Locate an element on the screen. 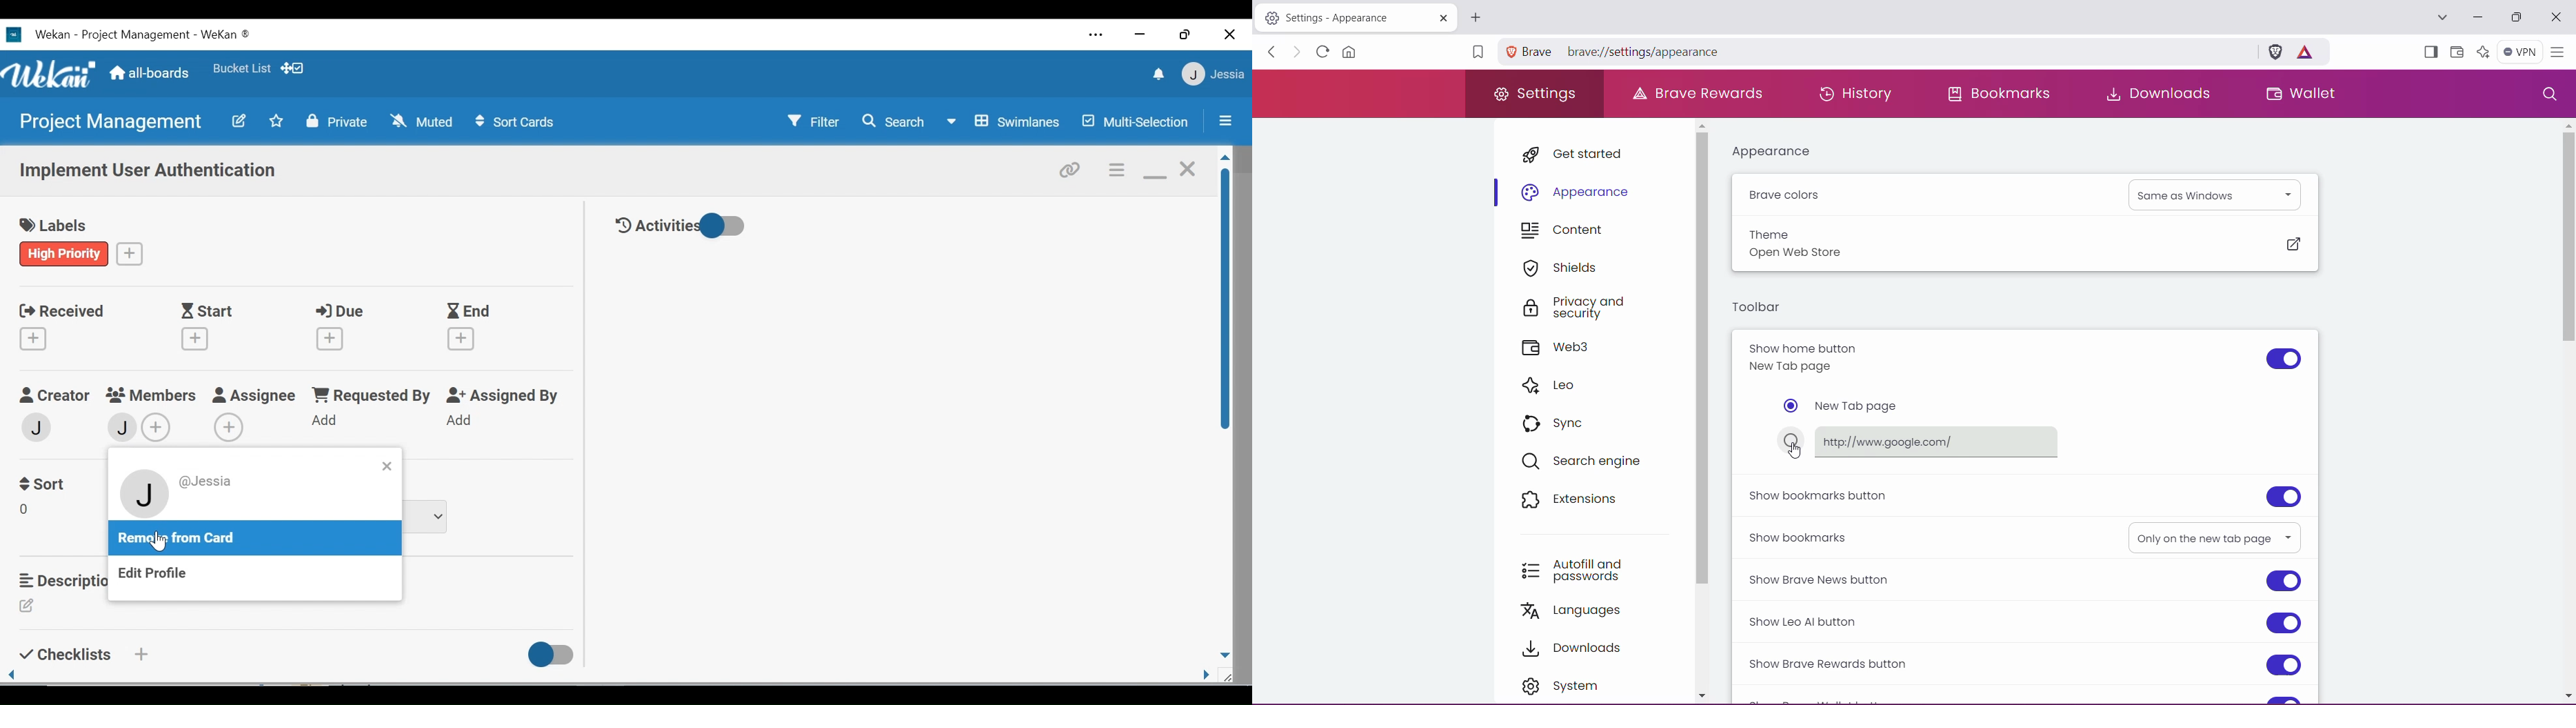 The image size is (2576, 728). add is located at coordinates (140, 654).